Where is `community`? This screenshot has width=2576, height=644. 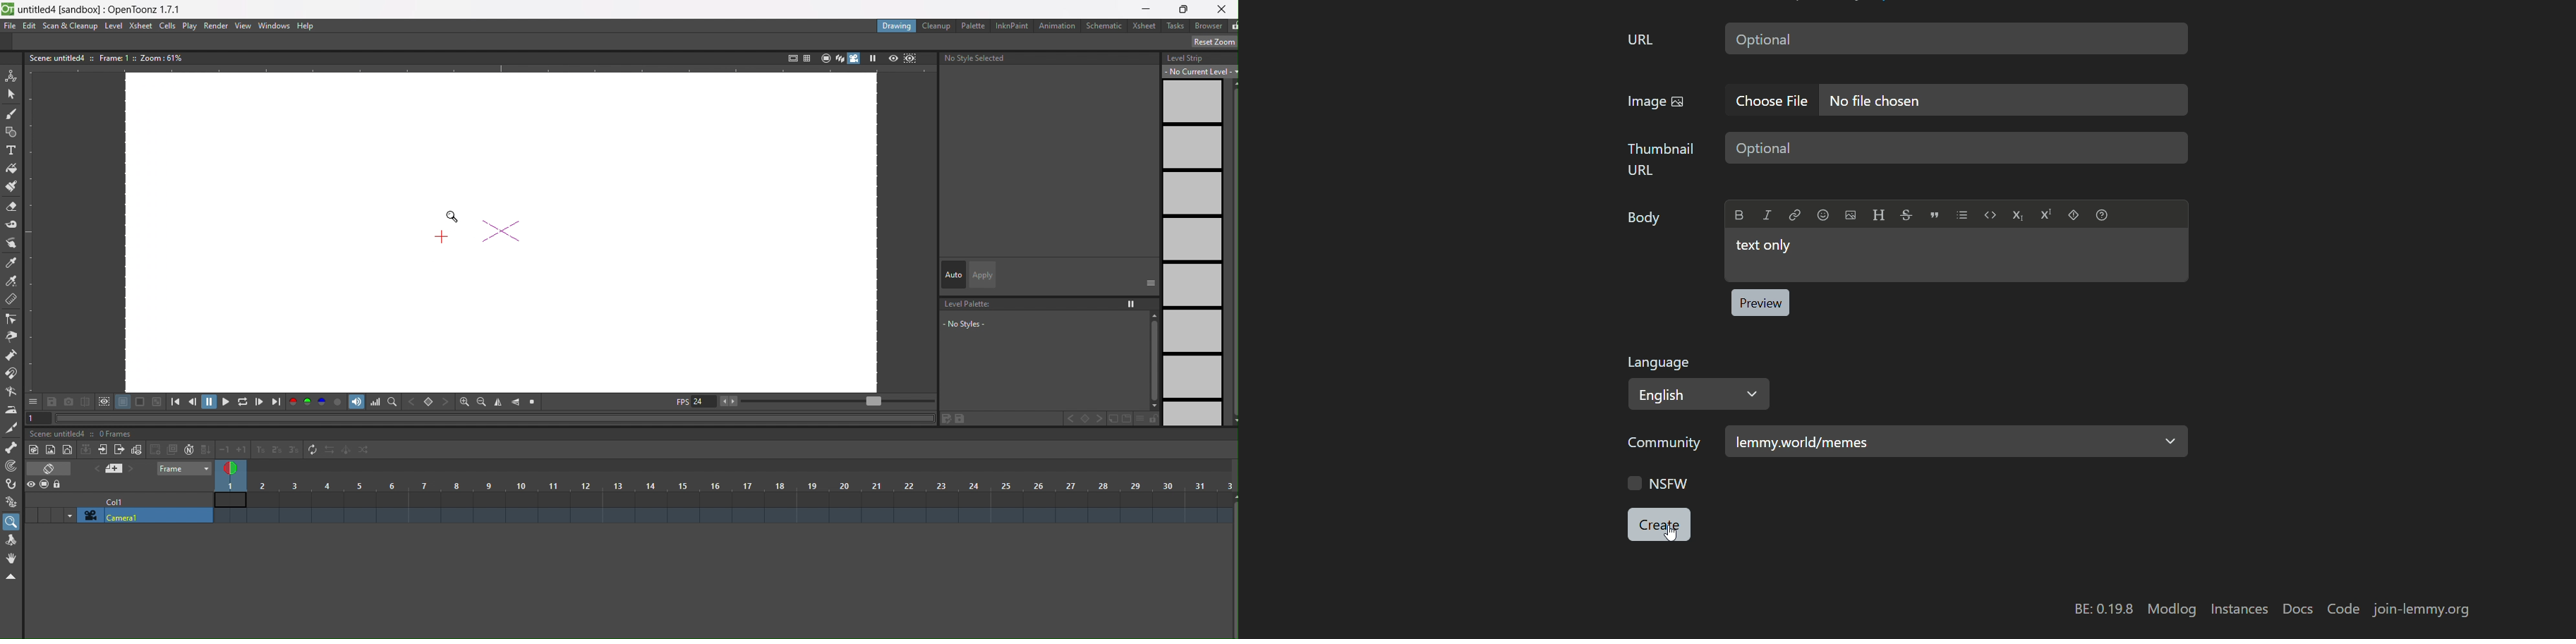
community is located at coordinates (1669, 444).